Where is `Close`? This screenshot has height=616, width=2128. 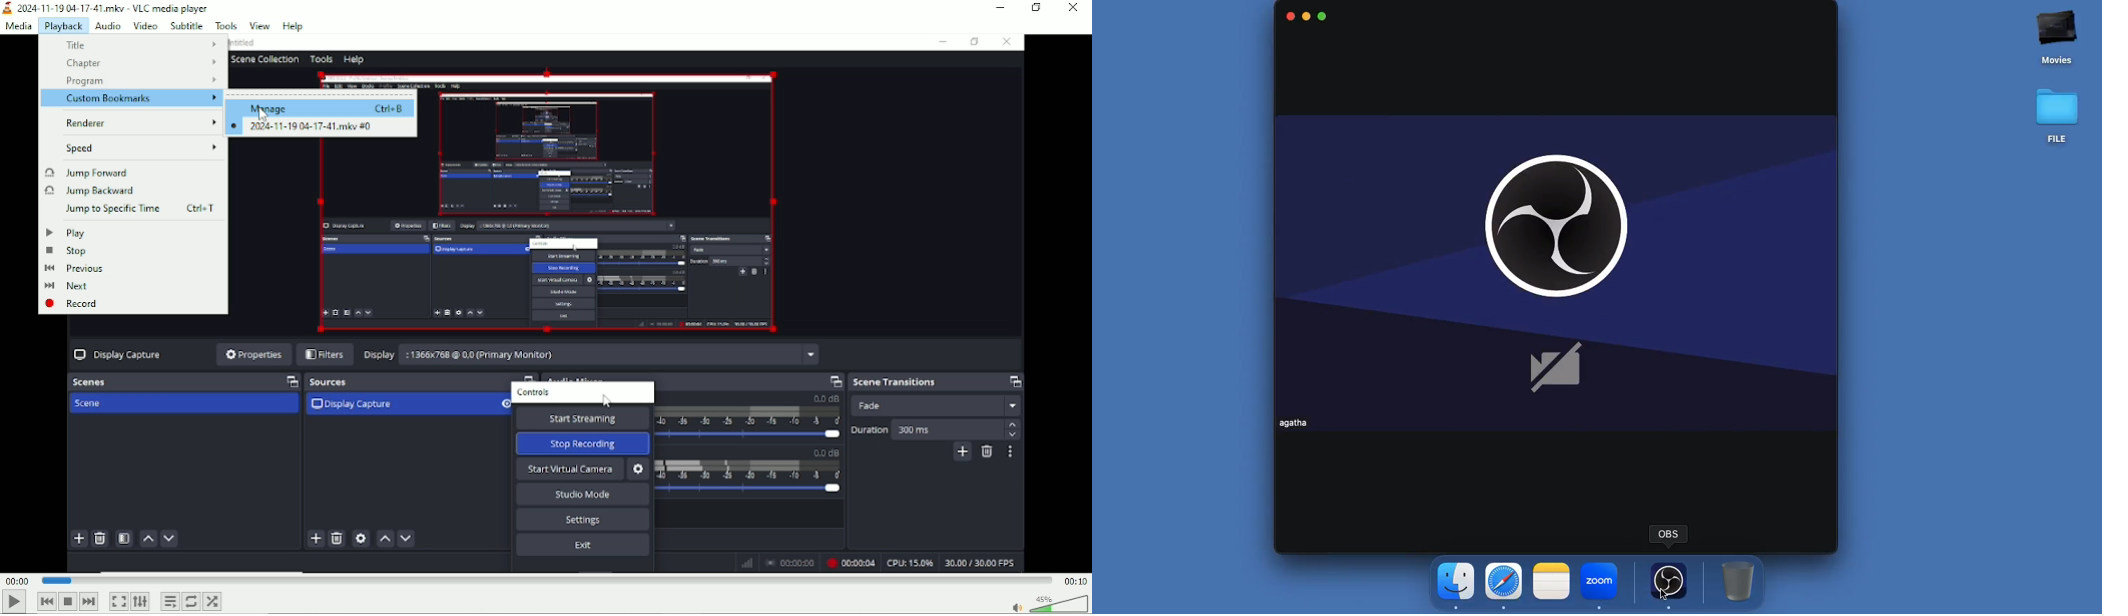 Close is located at coordinates (1289, 15).